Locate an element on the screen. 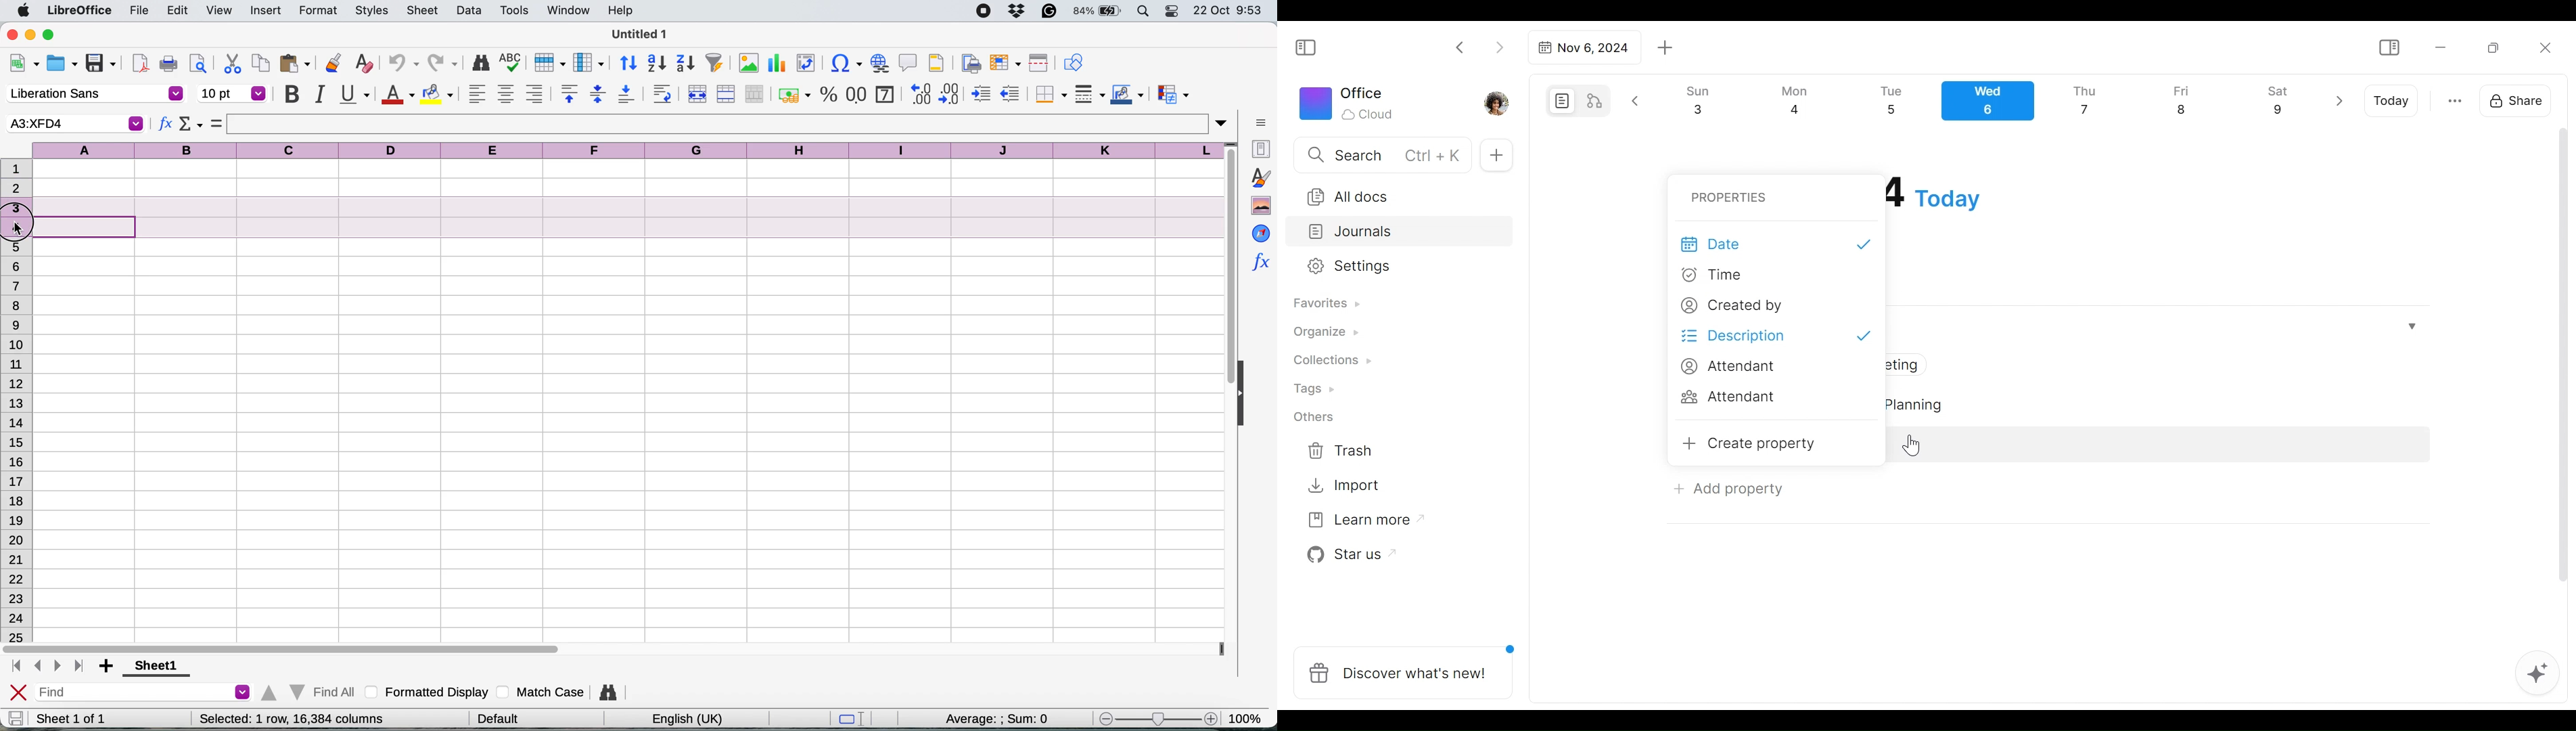 The width and height of the screenshot is (2576, 756). screen recorder is located at coordinates (988, 12).